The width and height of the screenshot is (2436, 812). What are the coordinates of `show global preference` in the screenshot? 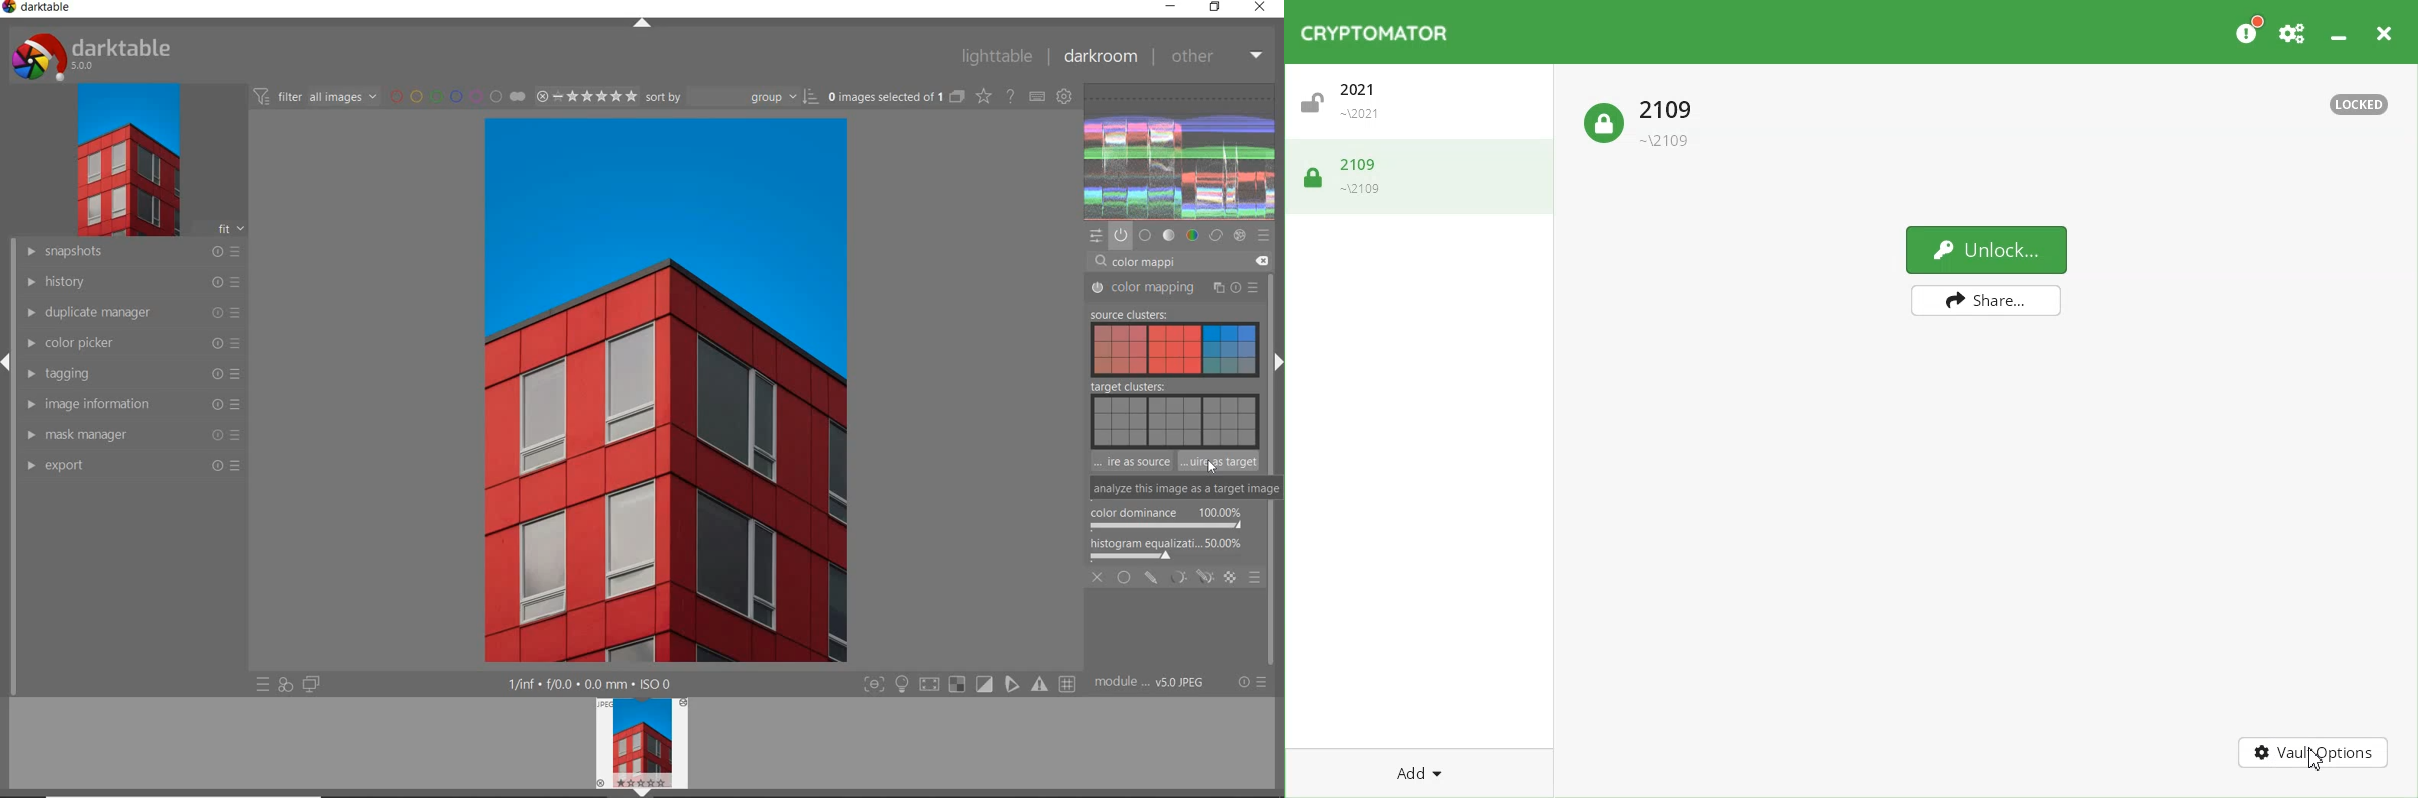 It's located at (1065, 97).